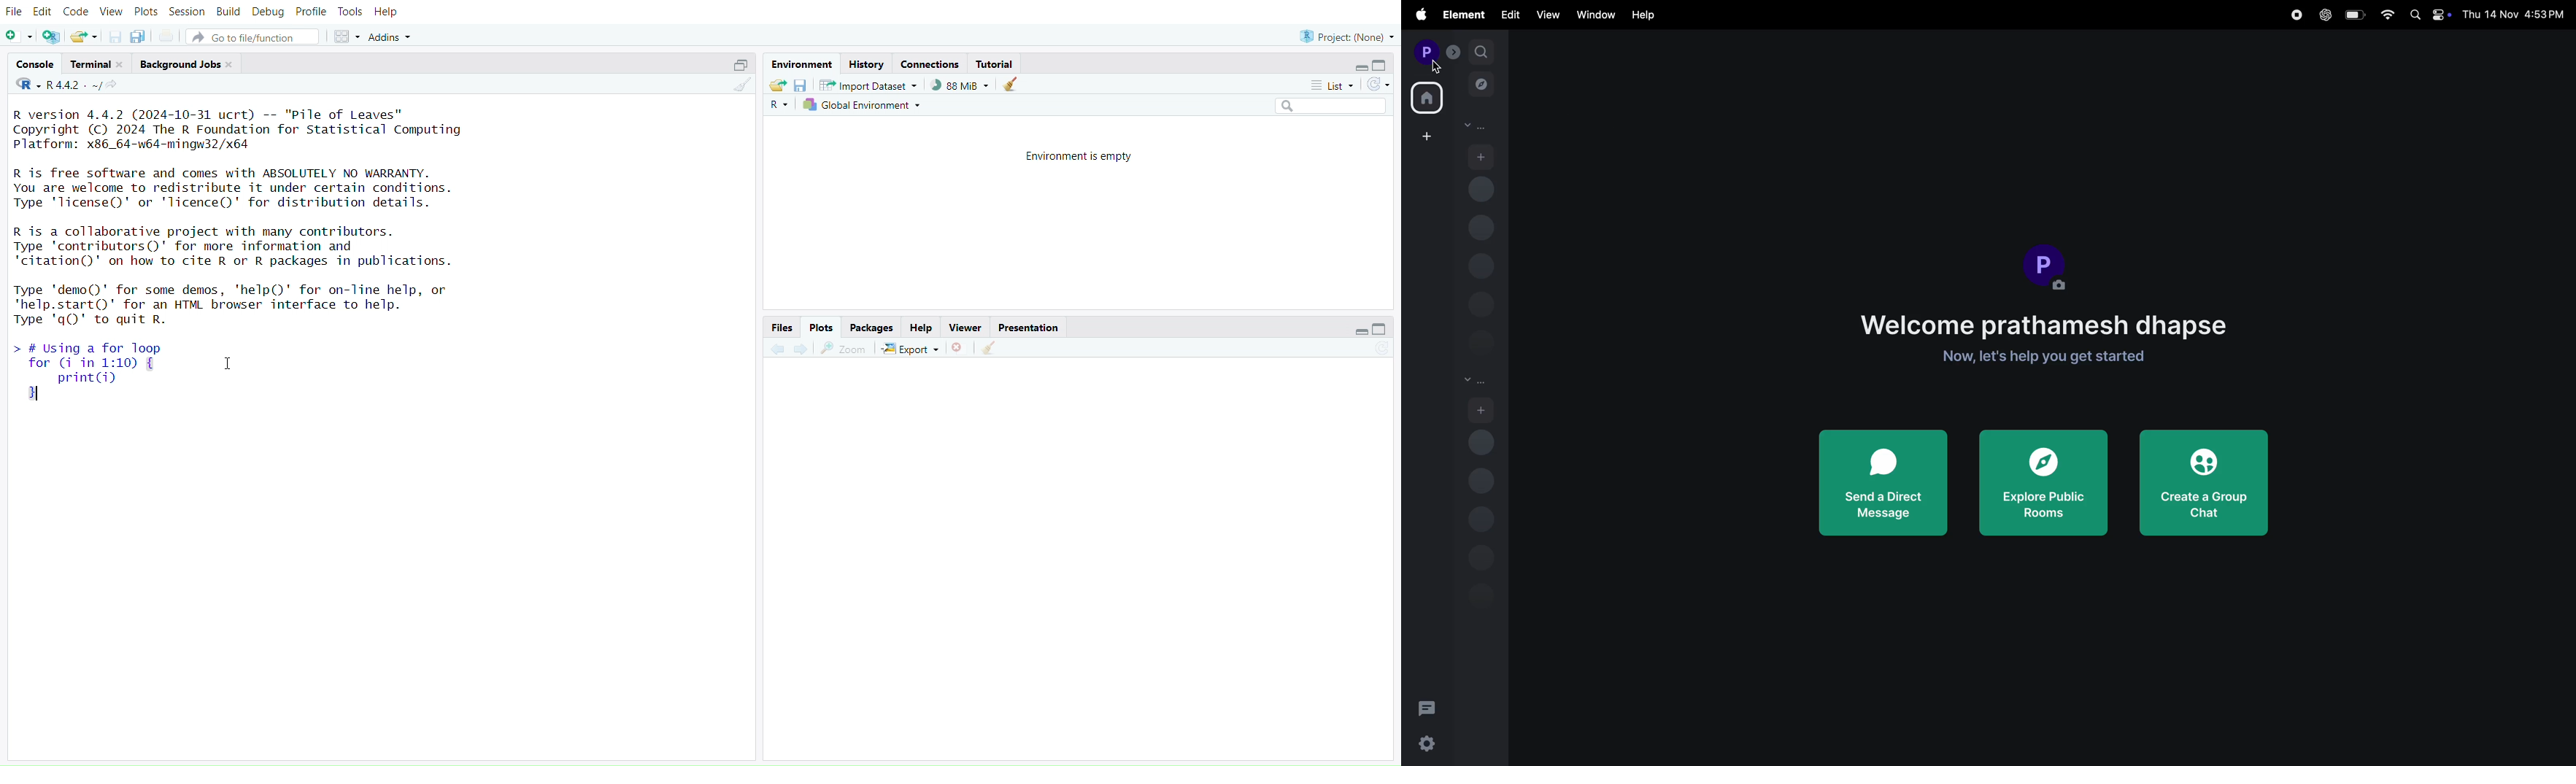  I want to click on new script, so click(18, 36).